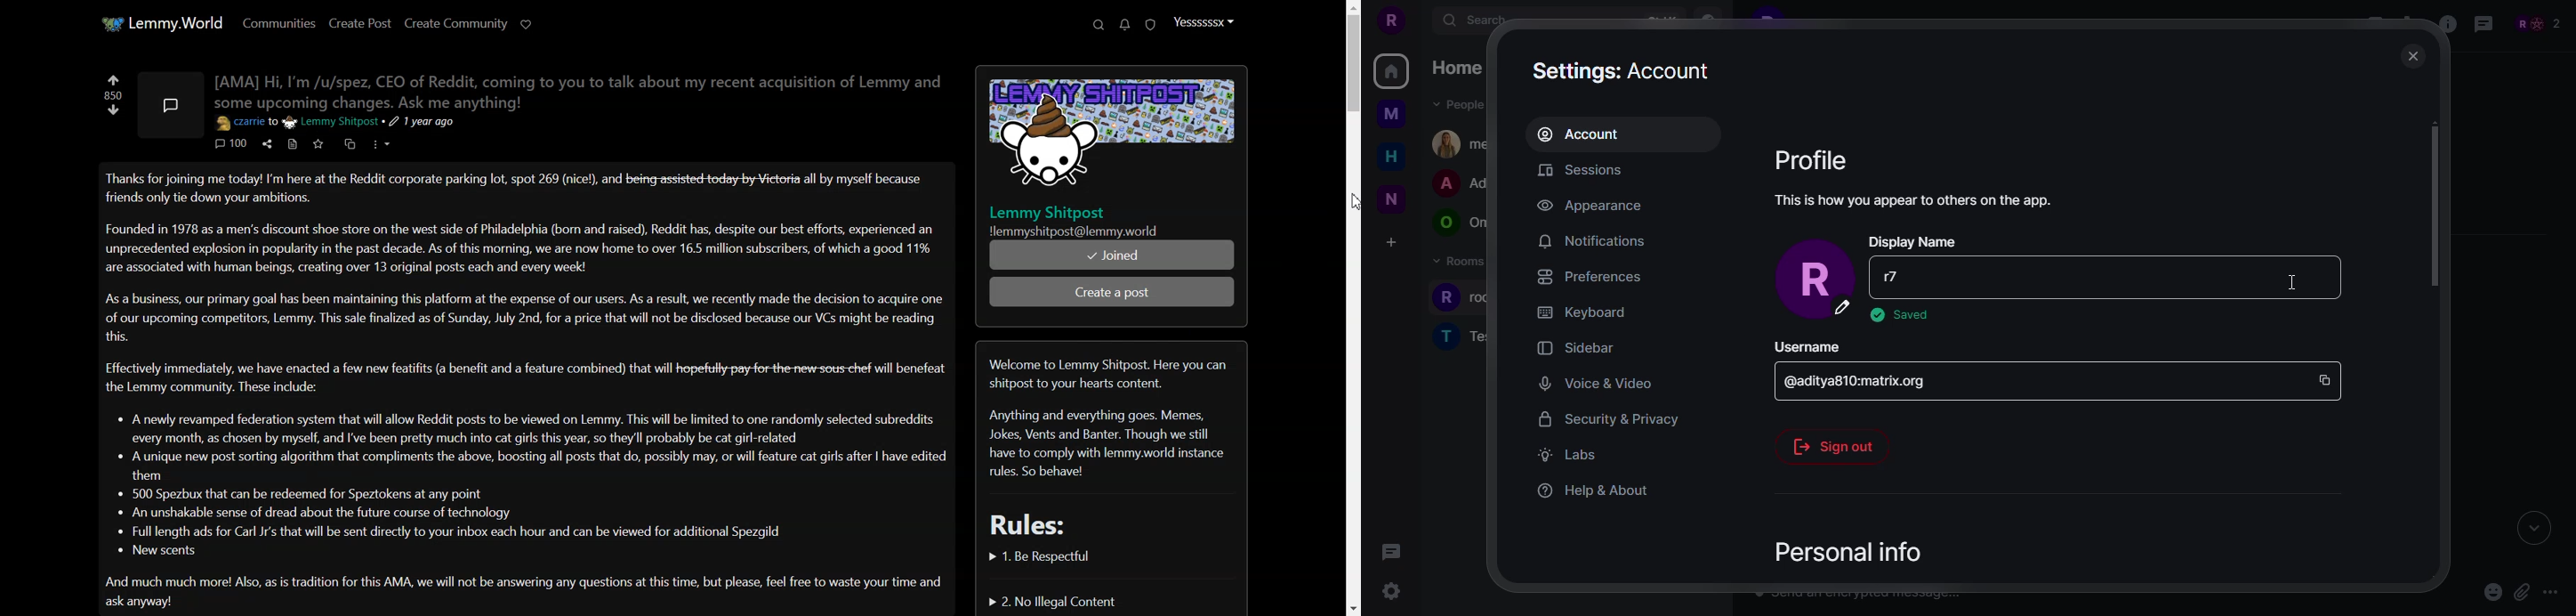  Describe the element at coordinates (350, 143) in the screenshot. I see `Cross-Post` at that location.